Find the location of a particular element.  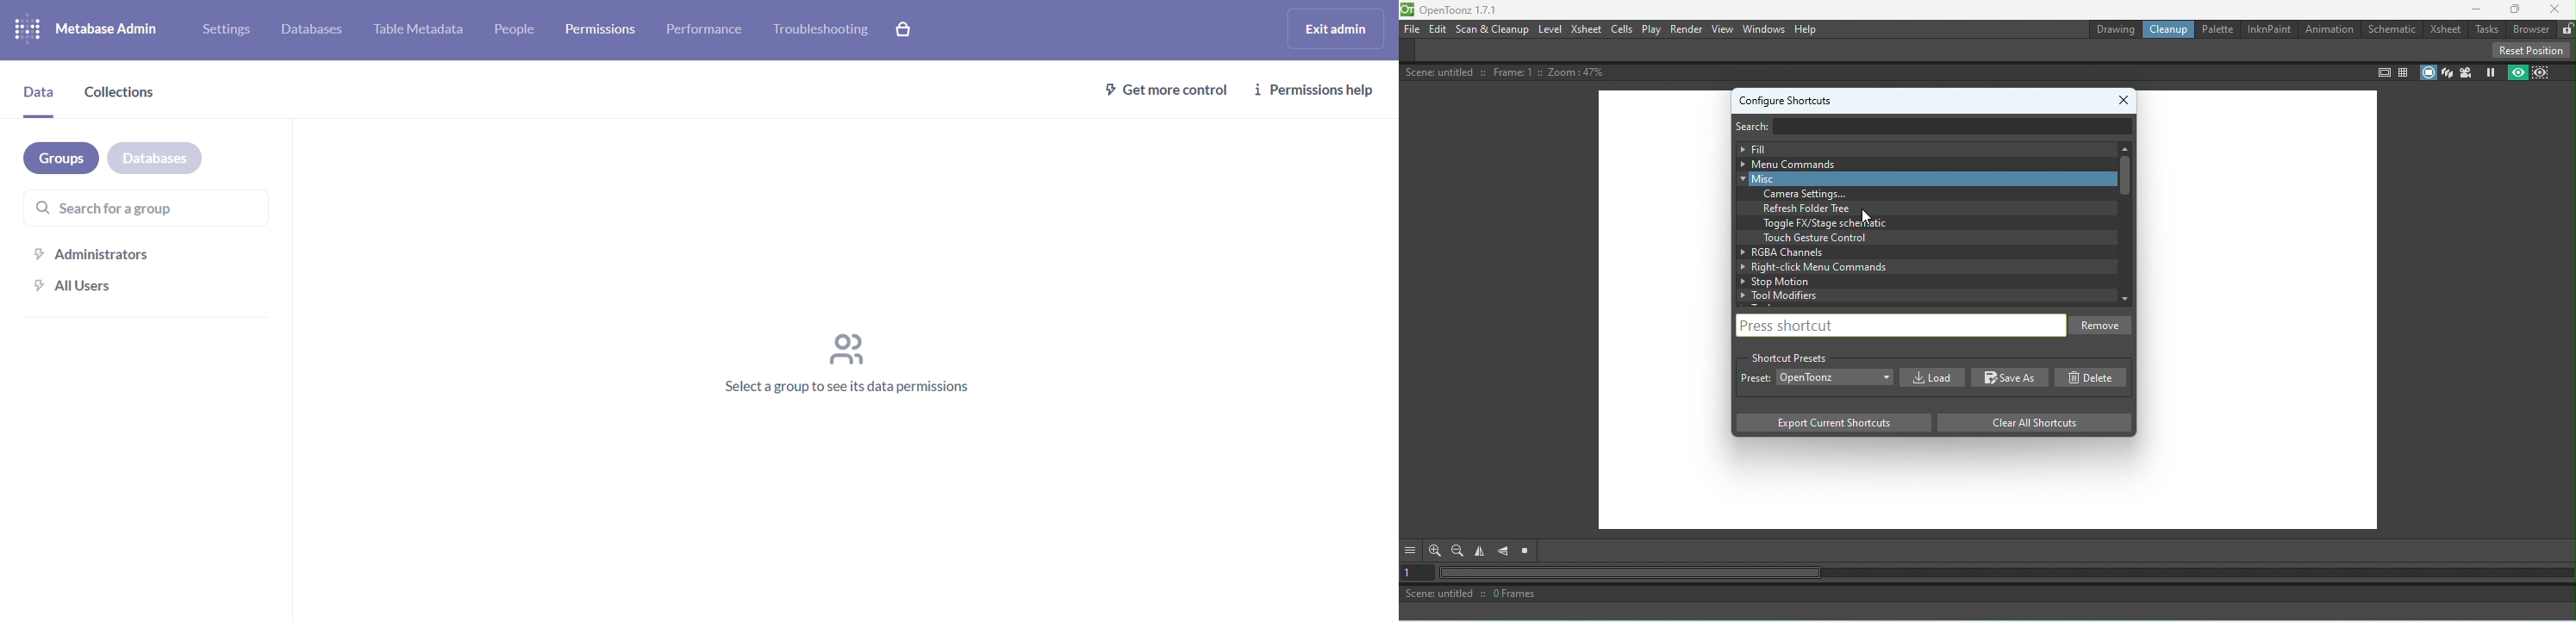

all users is located at coordinates (150, 294).